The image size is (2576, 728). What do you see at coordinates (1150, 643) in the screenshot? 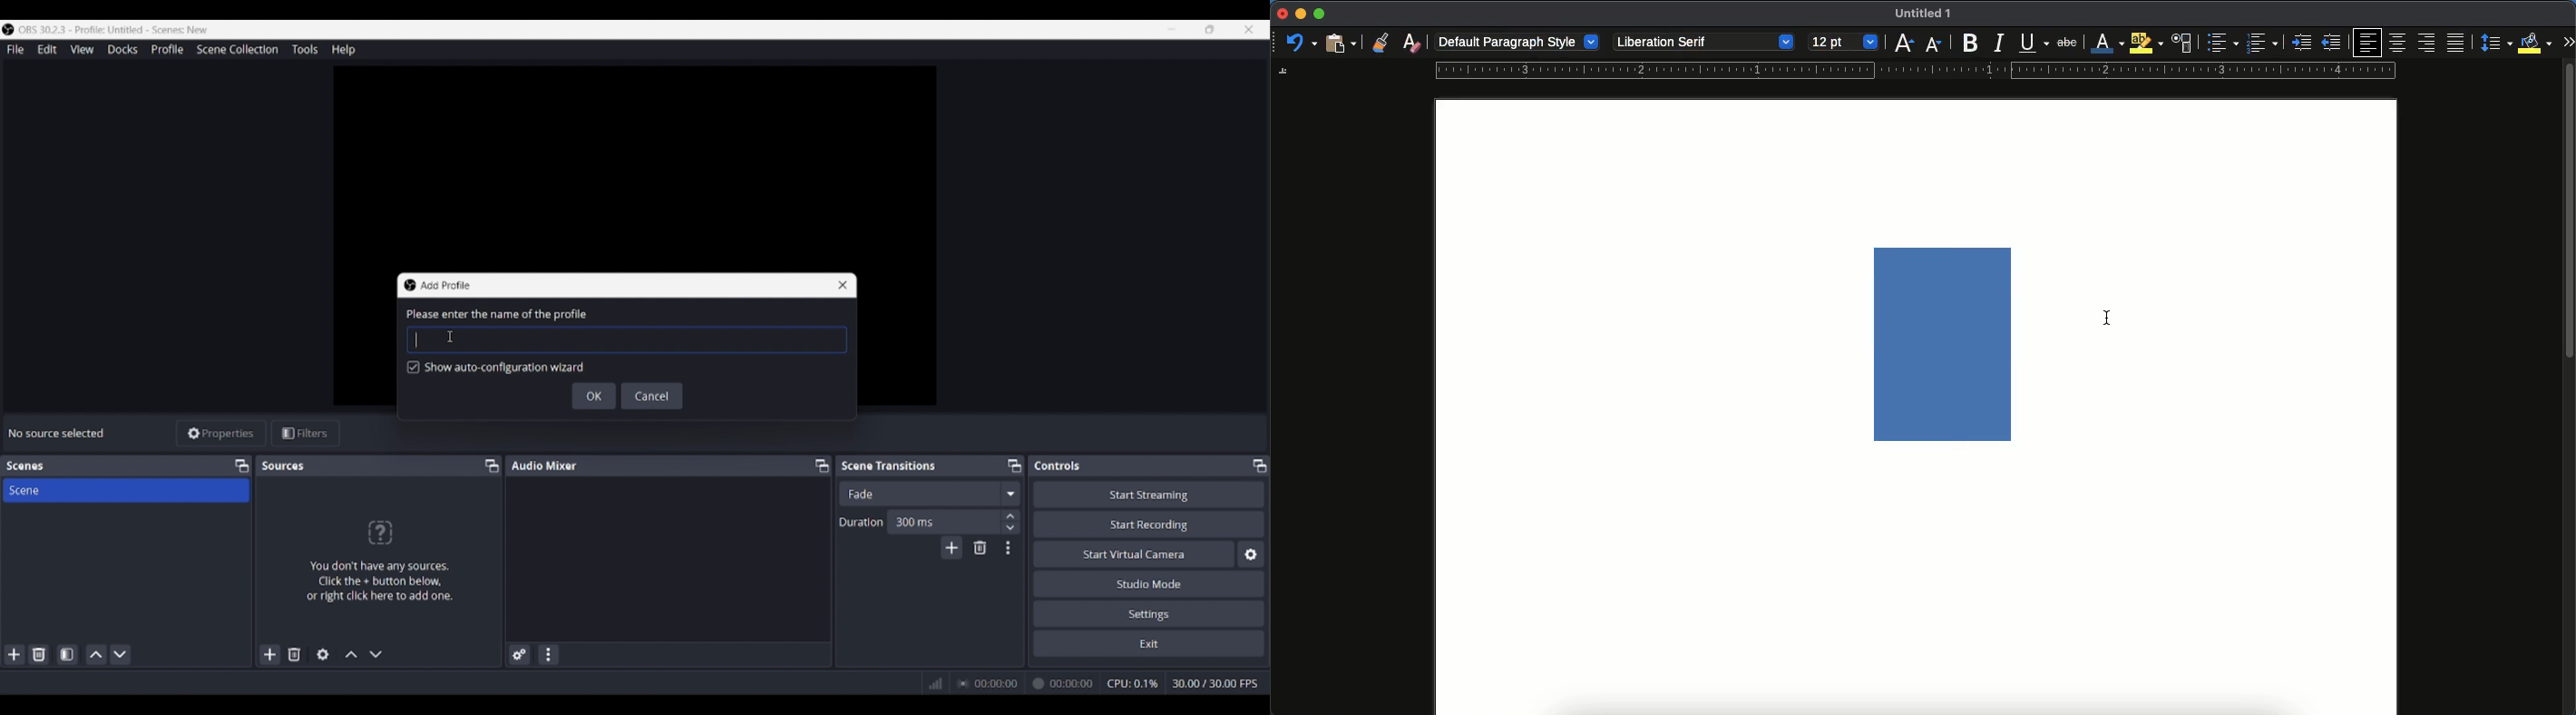
I see `Exit` at bounding box center [1150, 643].